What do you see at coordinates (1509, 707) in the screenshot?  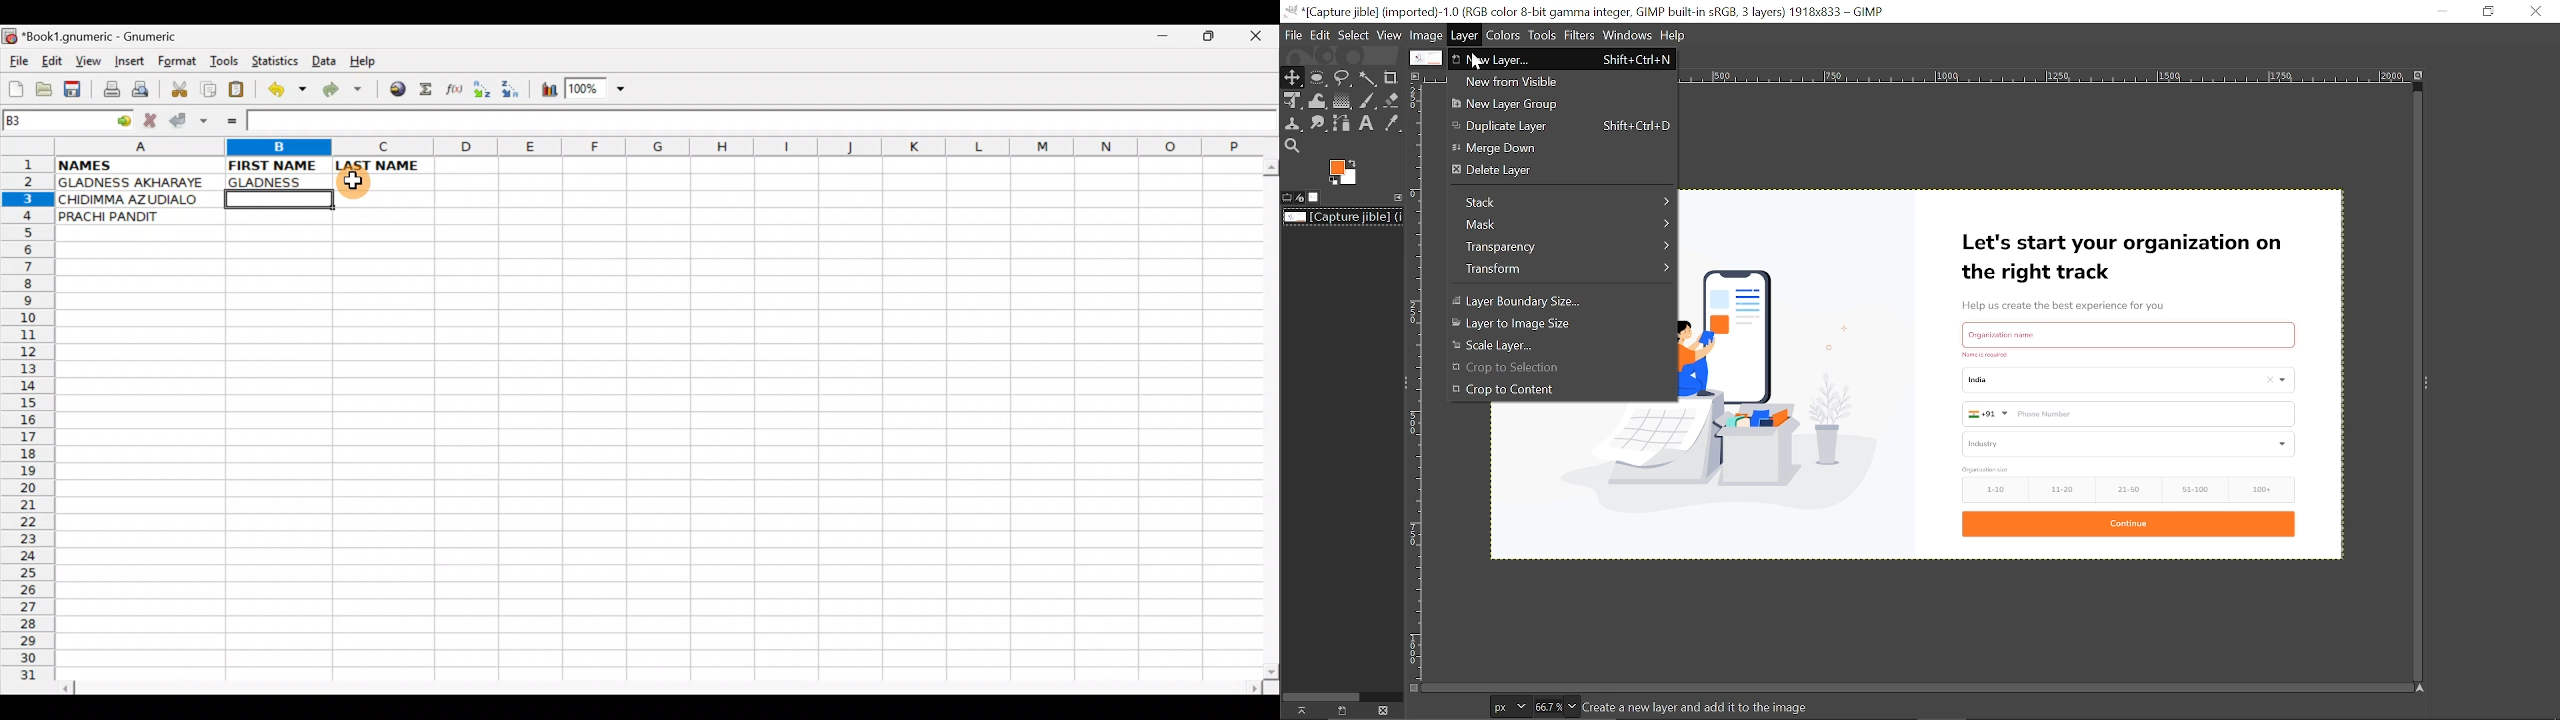 I see `Units of the current image` at bounding box center [1509, 707].